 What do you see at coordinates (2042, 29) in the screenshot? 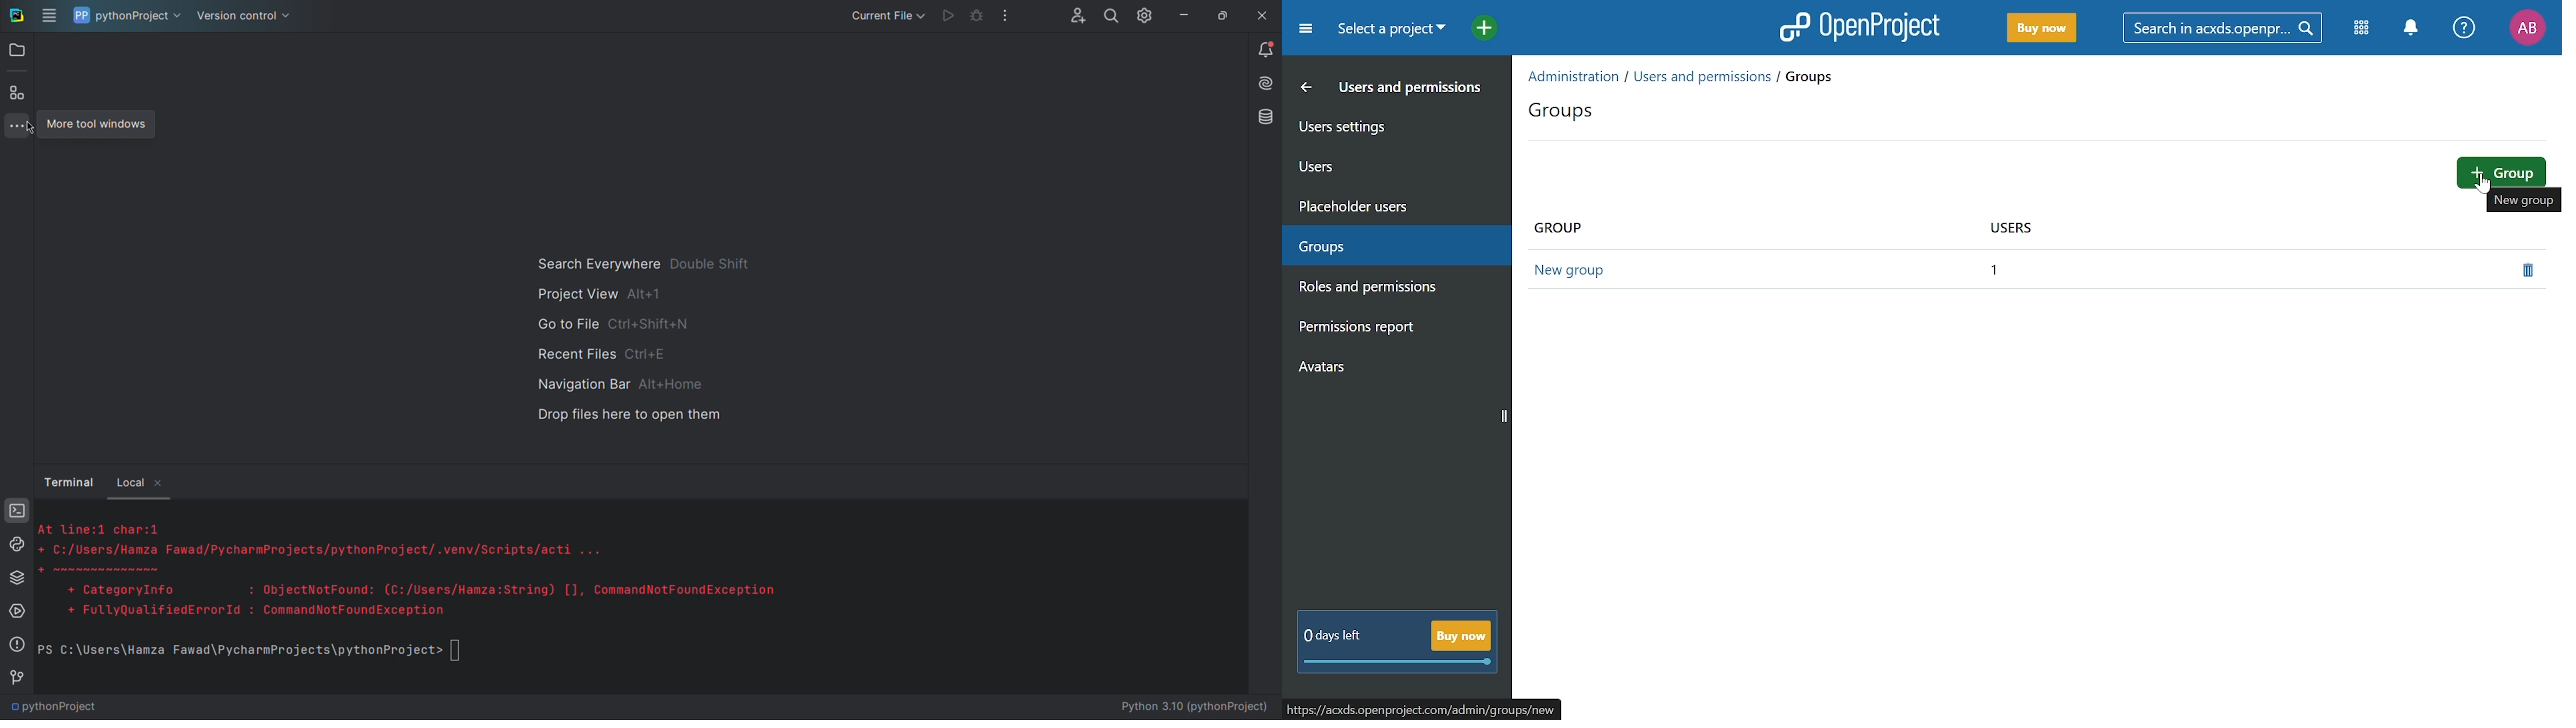
I see `Buy Now` at bounding box center [2042, 29].